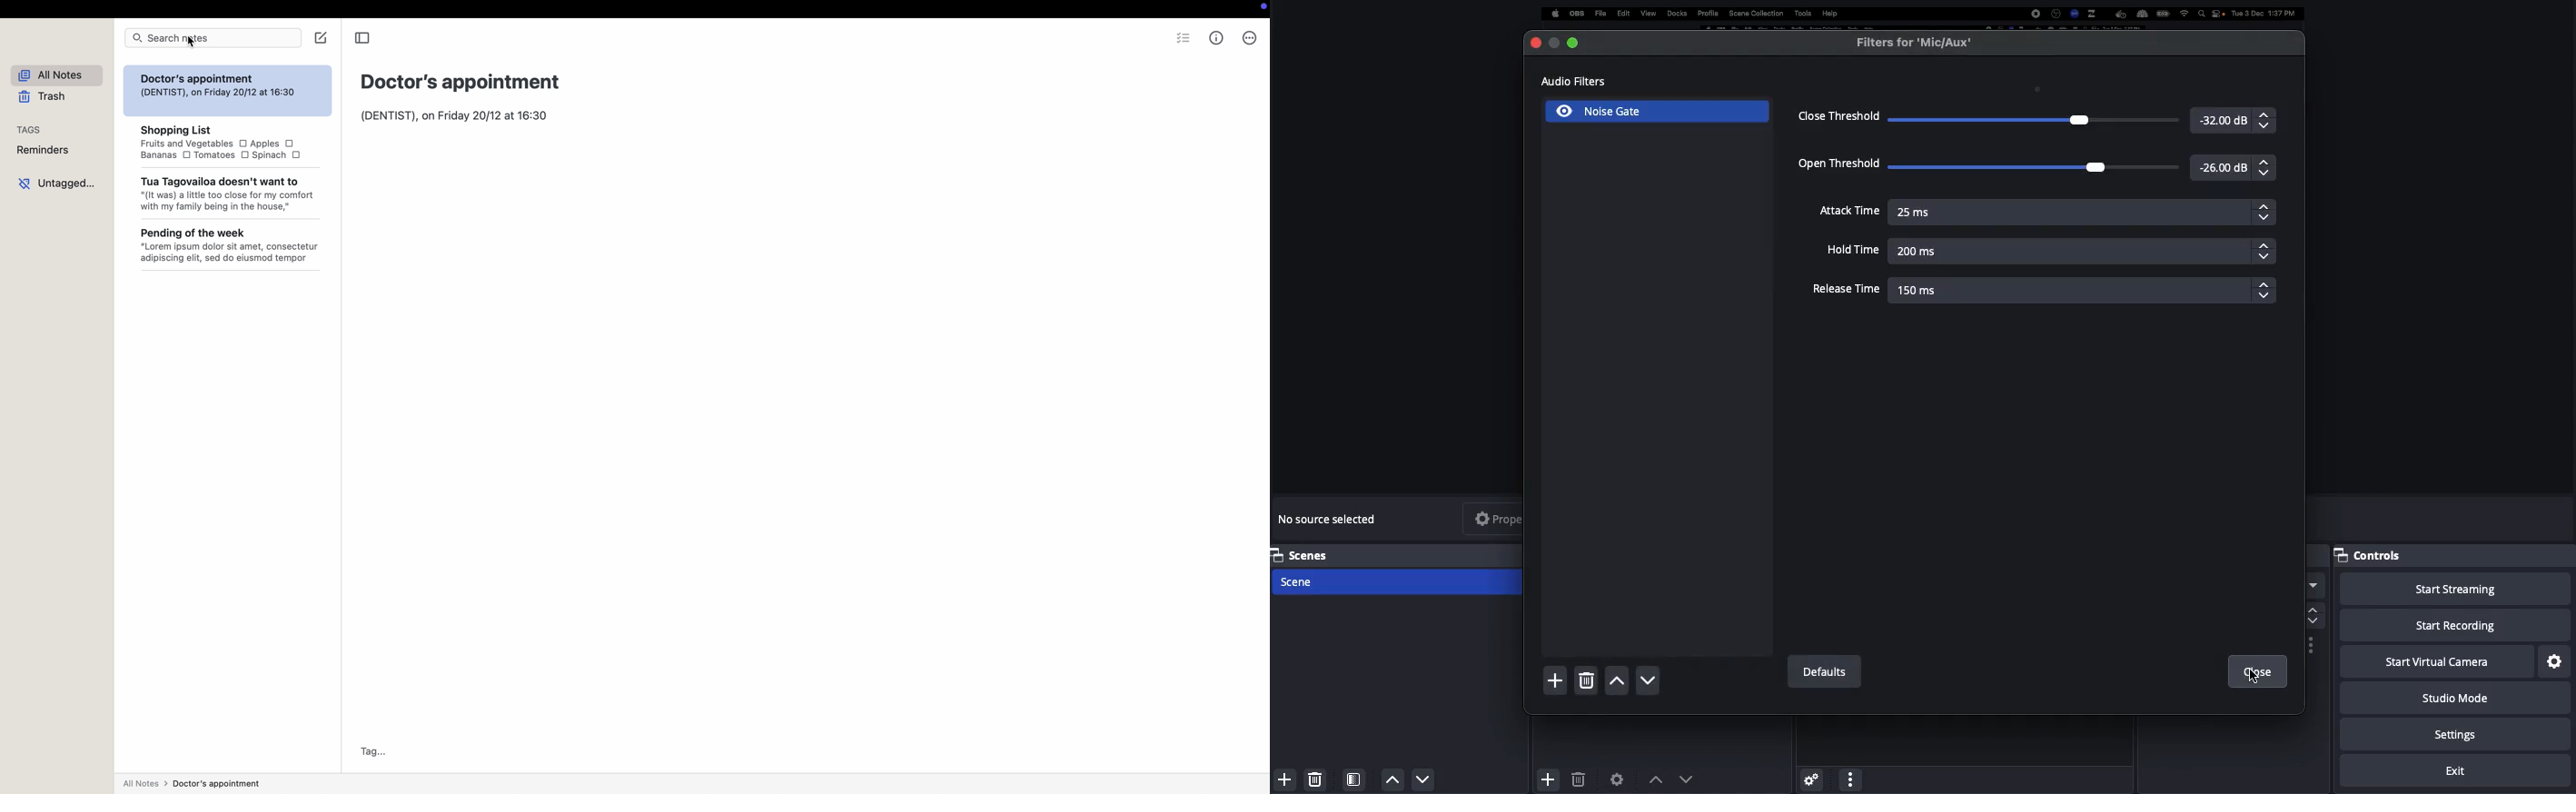 The height and width of the screenshot is (812, 2576). What do you see at coordinates (2046, 213) in the screenshot?
I see `Attack time` at bounding box center [2046, 213].